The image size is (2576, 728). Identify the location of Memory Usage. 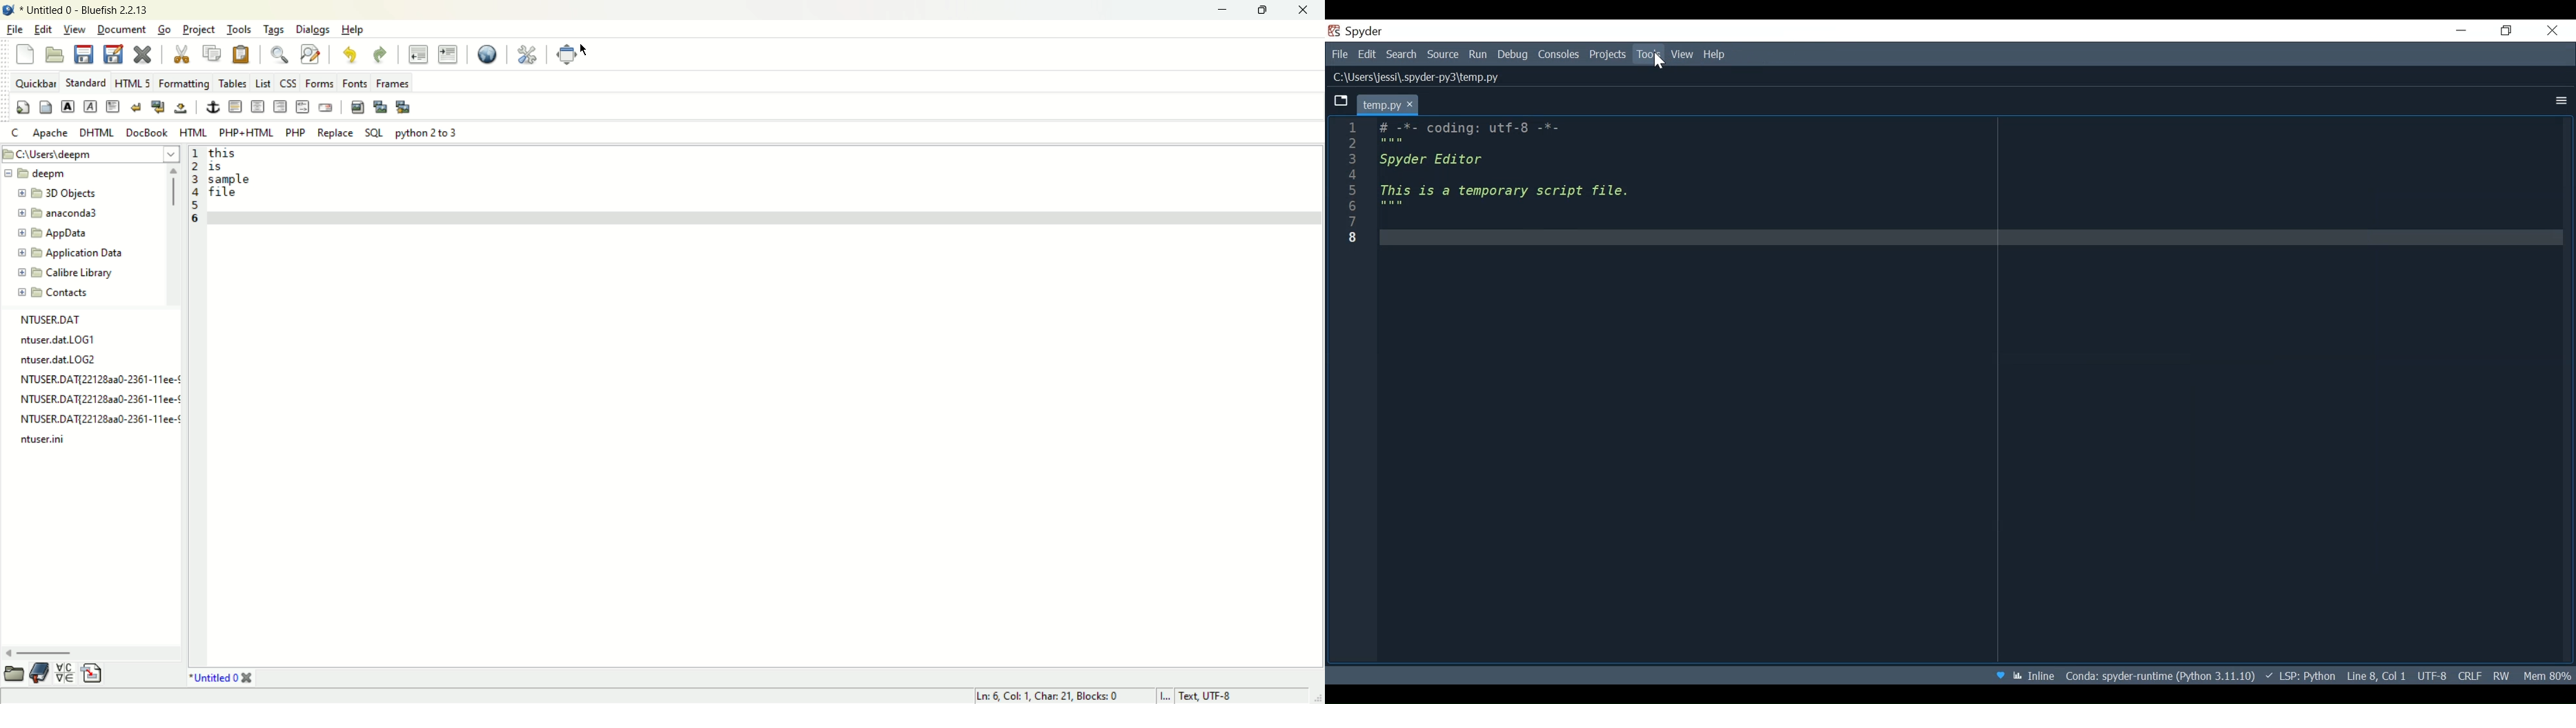
(2546, 676).